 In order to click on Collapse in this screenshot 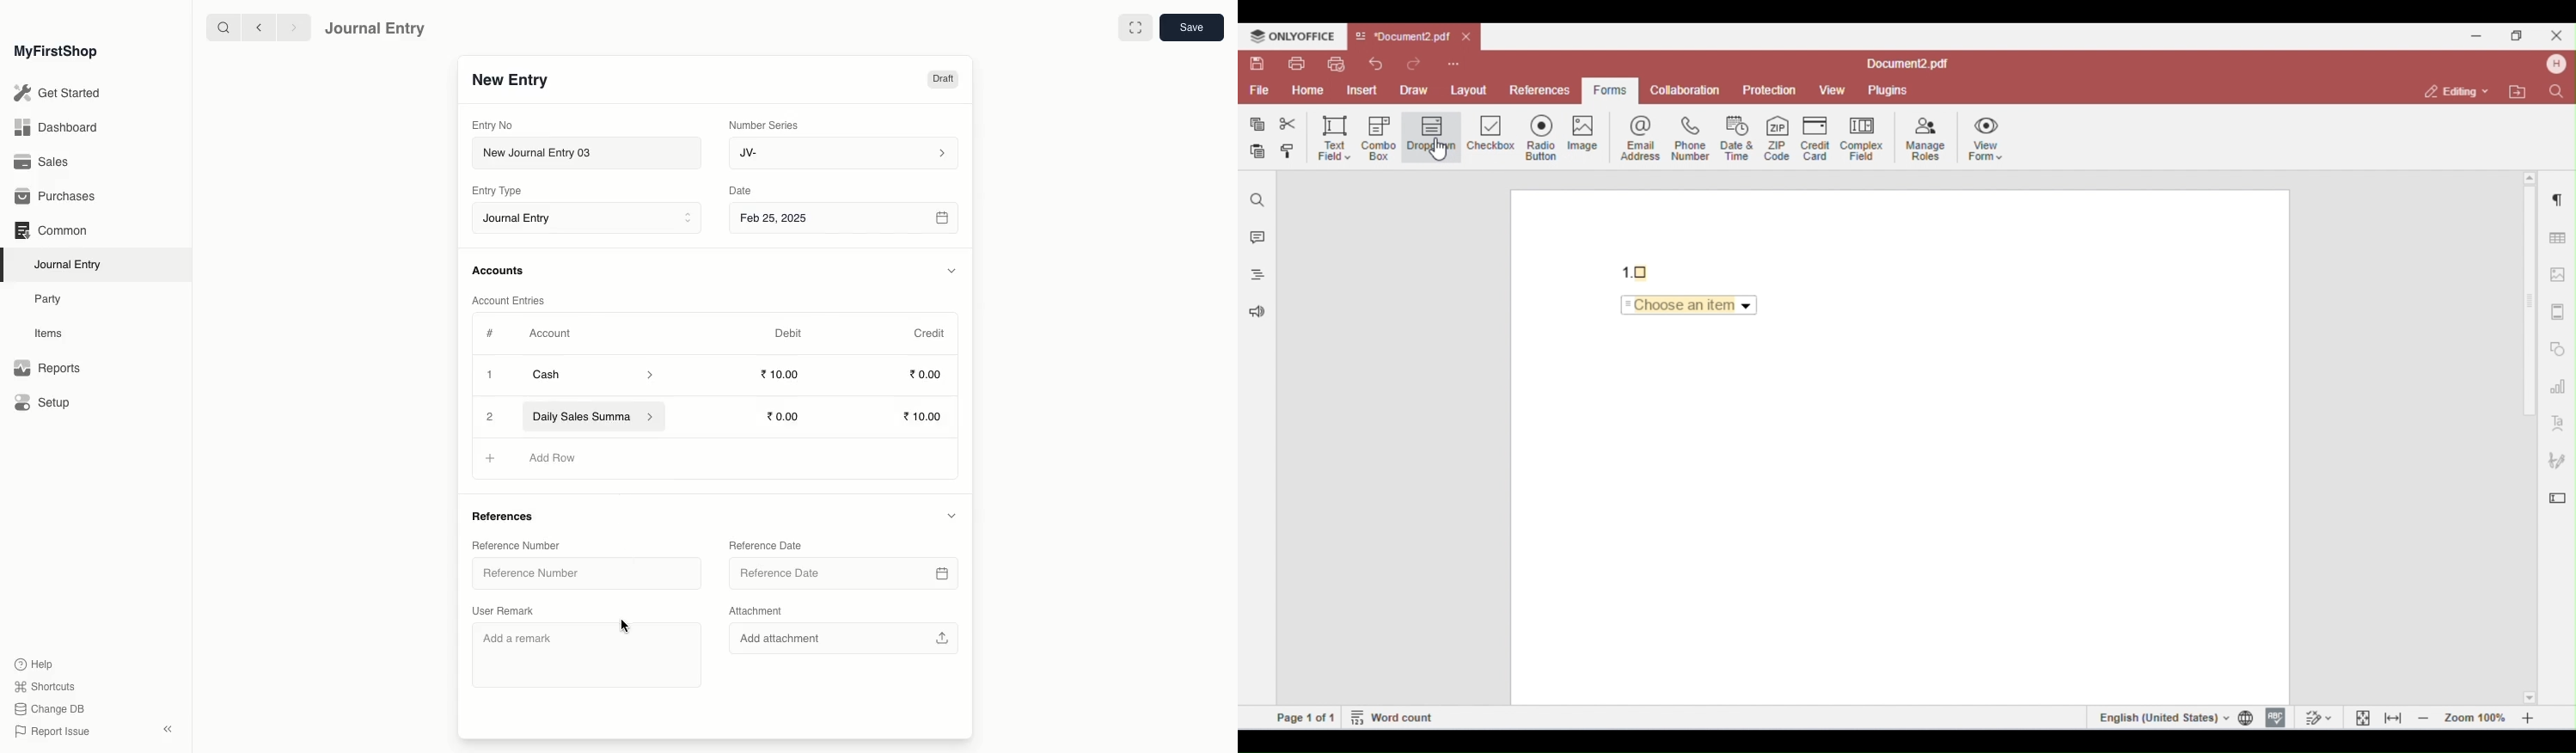, I will do `click(168, 729)`.